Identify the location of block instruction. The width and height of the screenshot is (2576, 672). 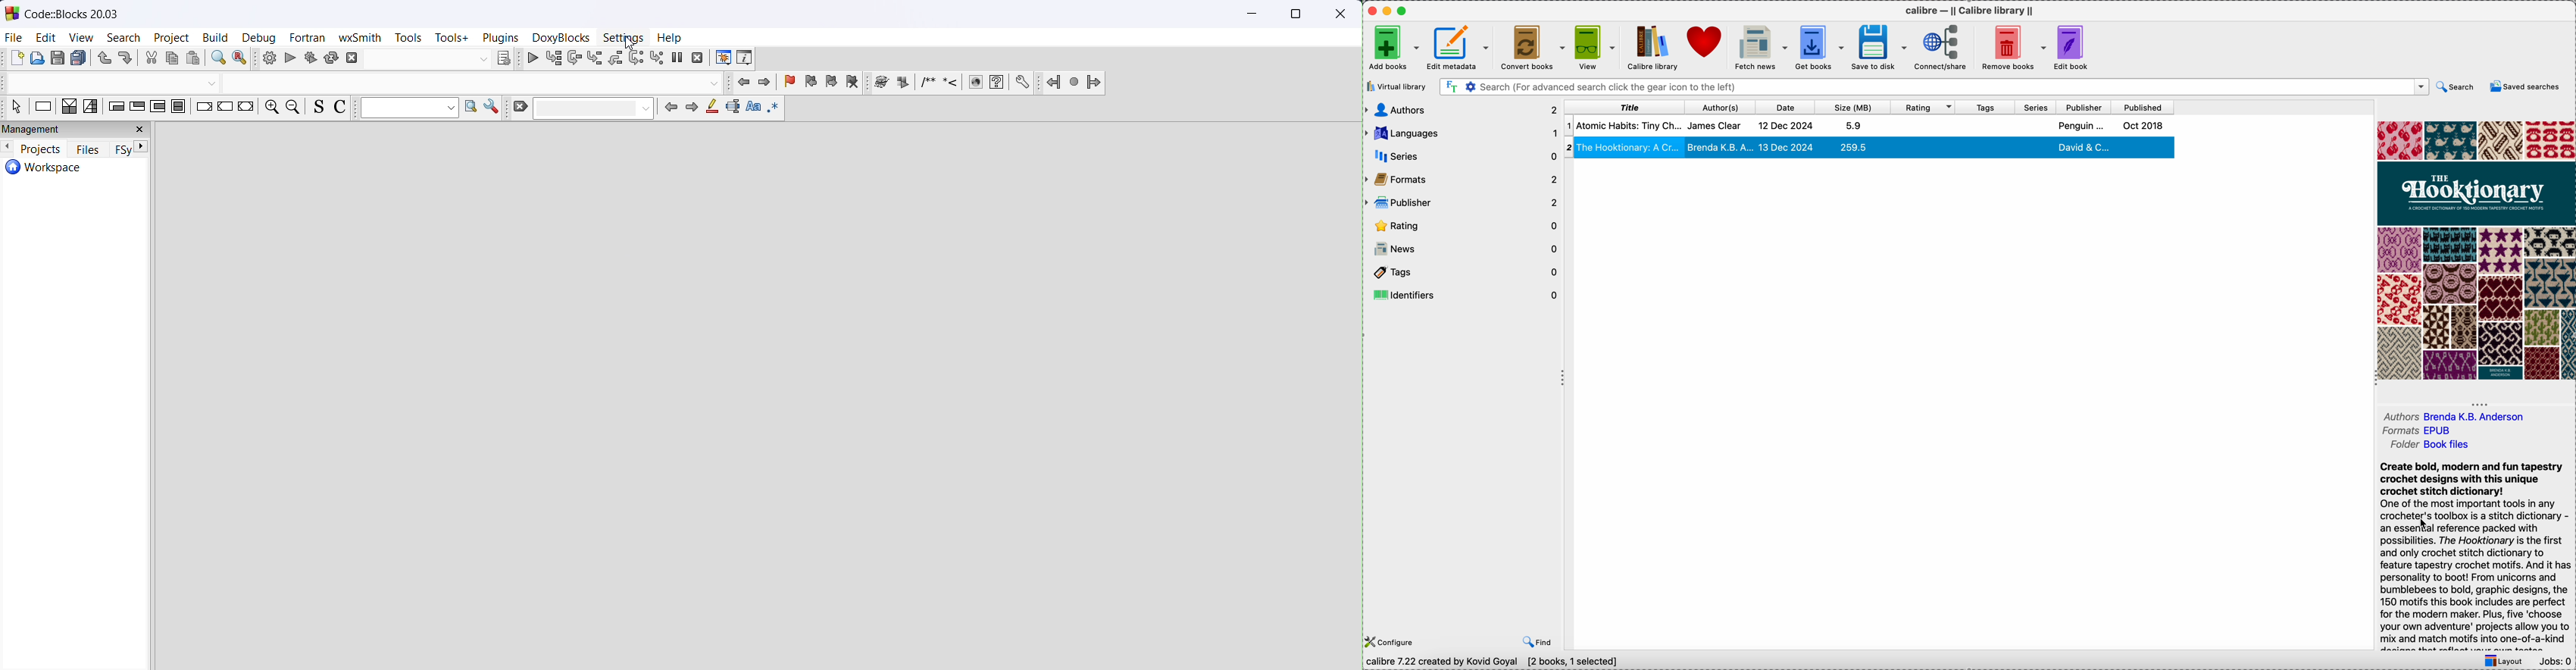
(180, 108).